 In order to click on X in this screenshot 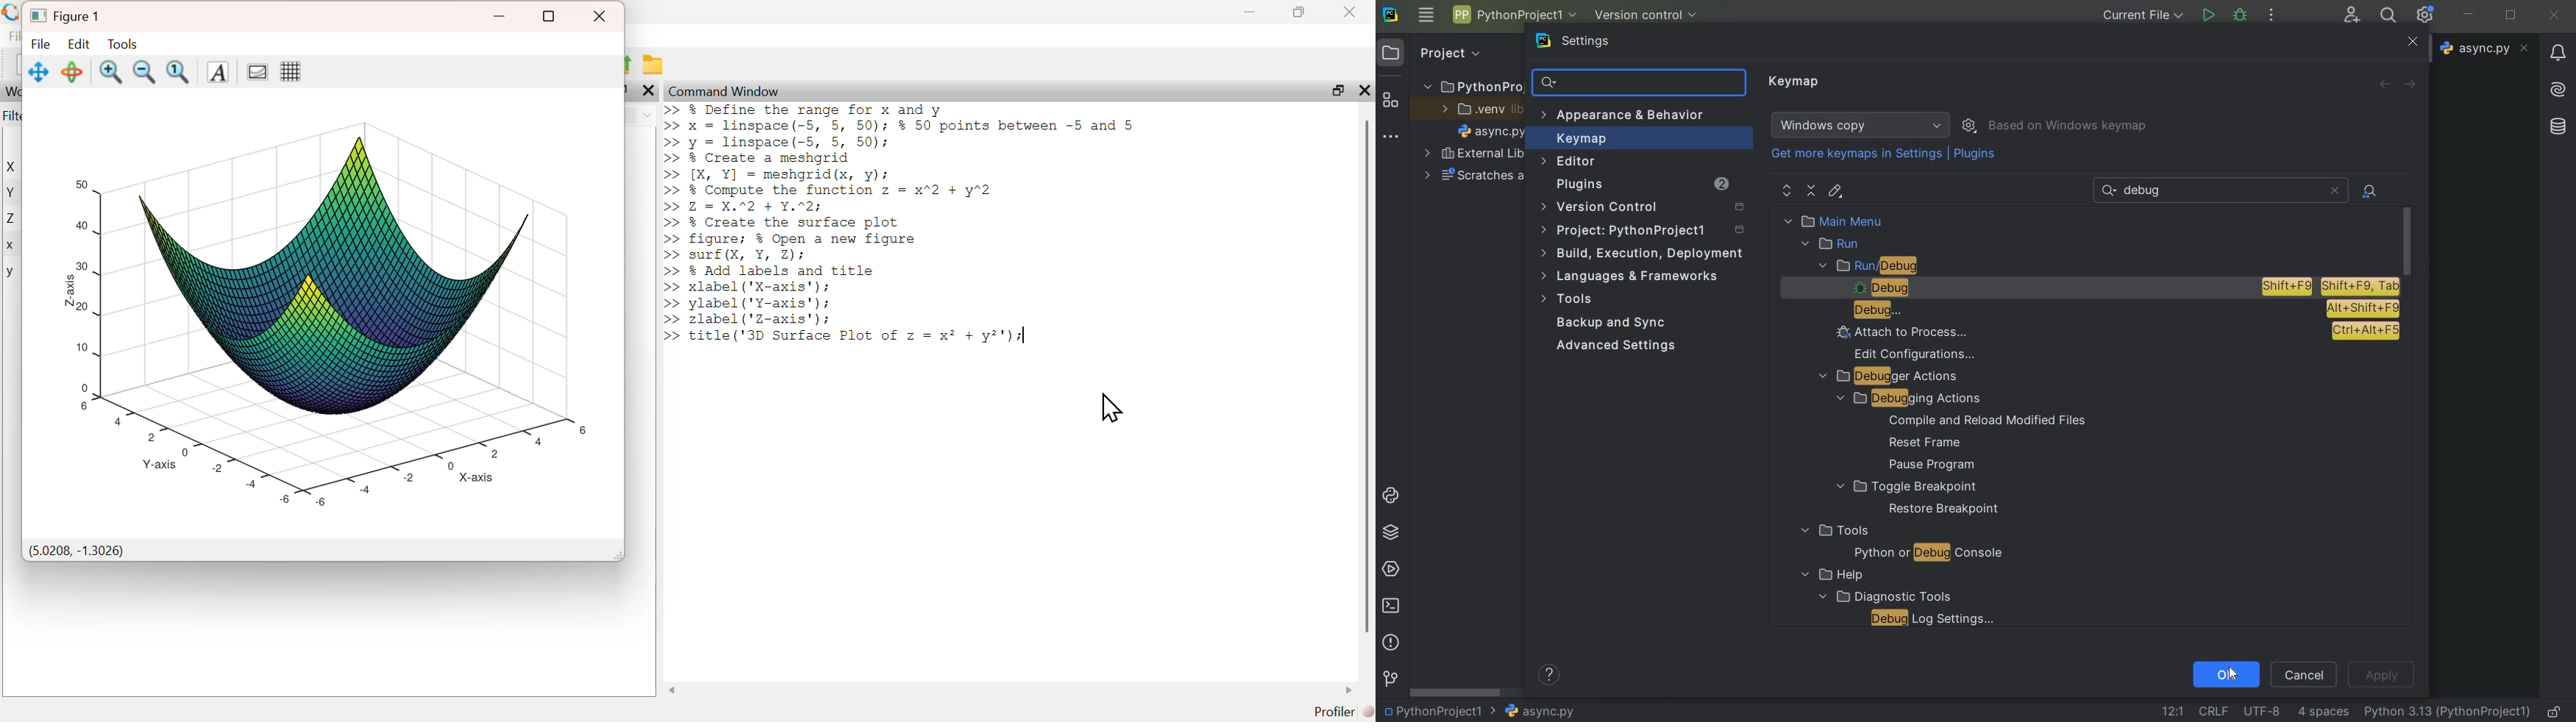, I will do `click(14, 167)`.